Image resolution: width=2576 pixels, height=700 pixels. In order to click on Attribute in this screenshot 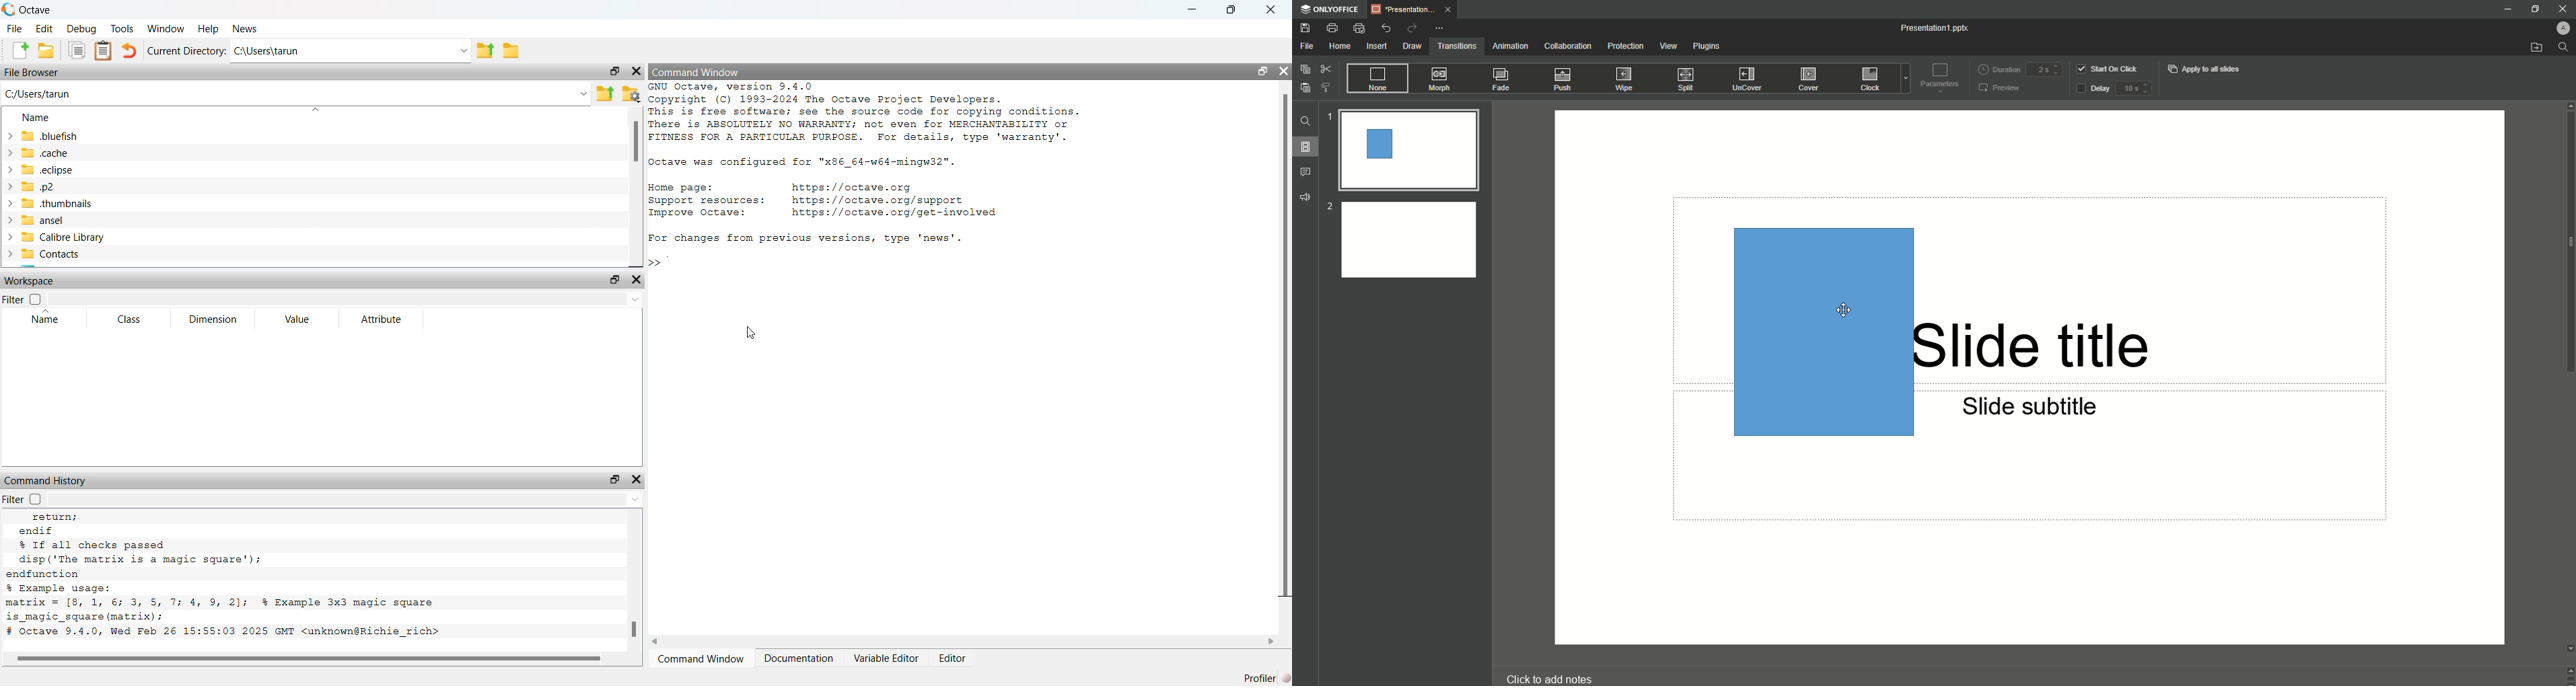, I will do `click(380, 319)`.